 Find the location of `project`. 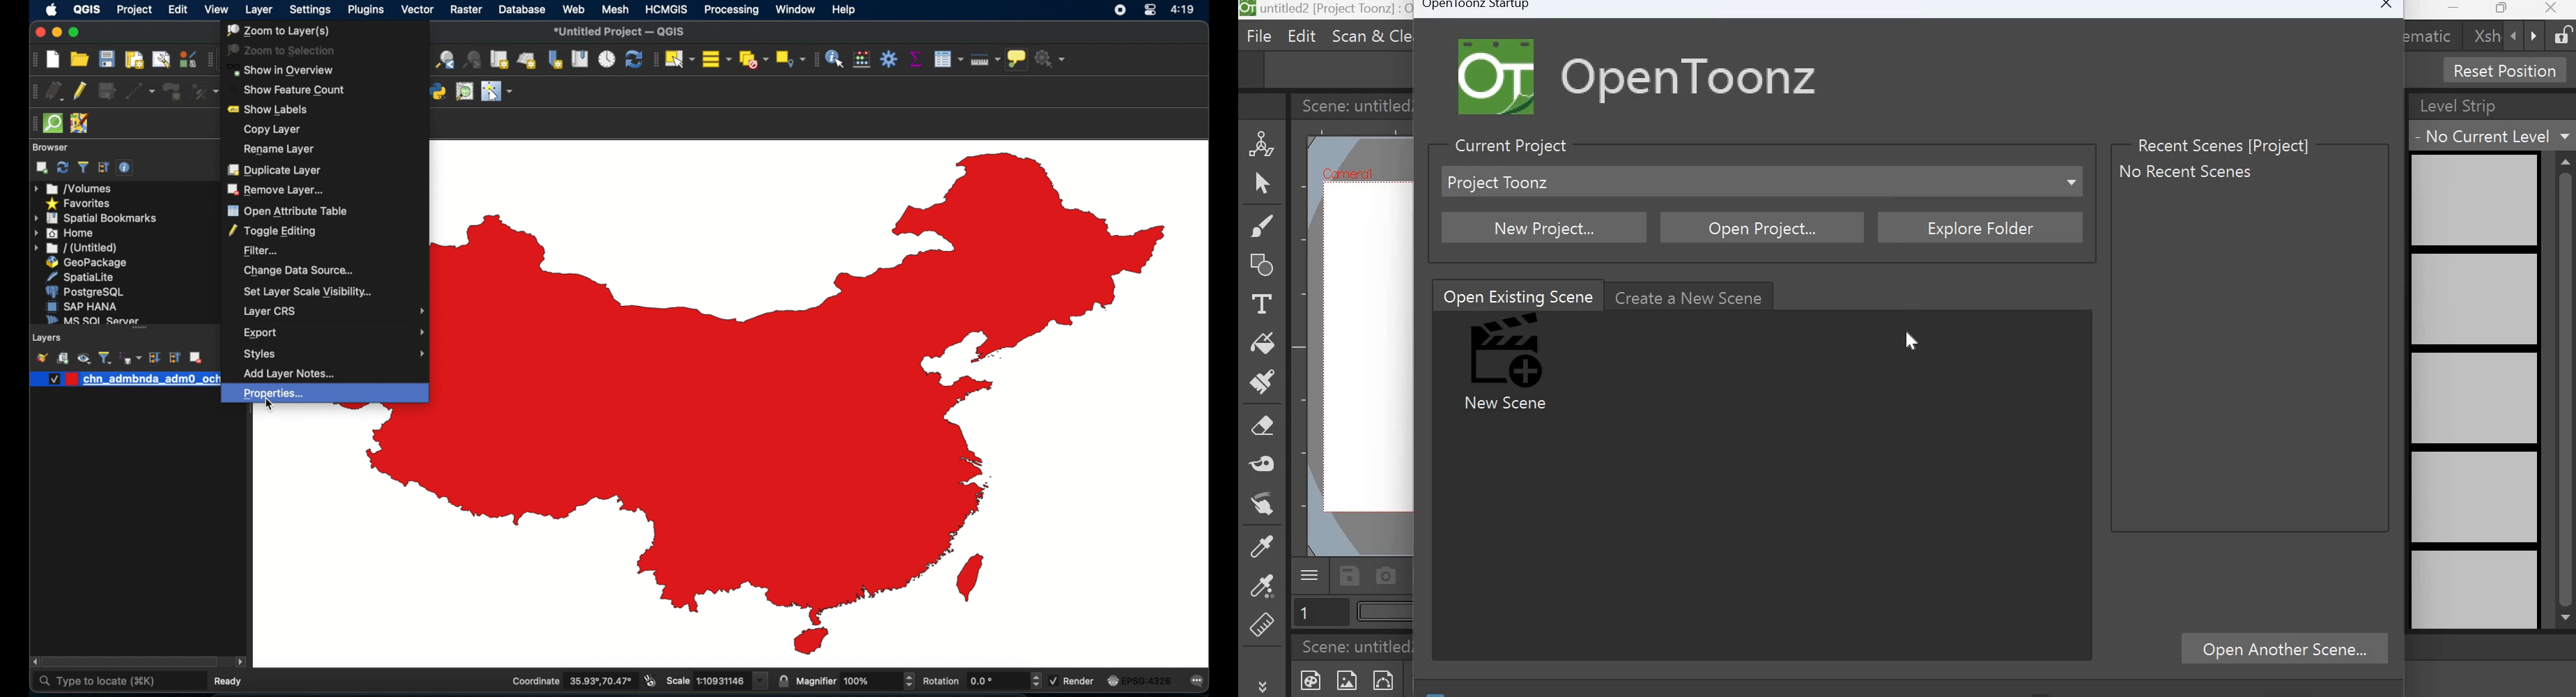

project is located at coordinates (134, 11).